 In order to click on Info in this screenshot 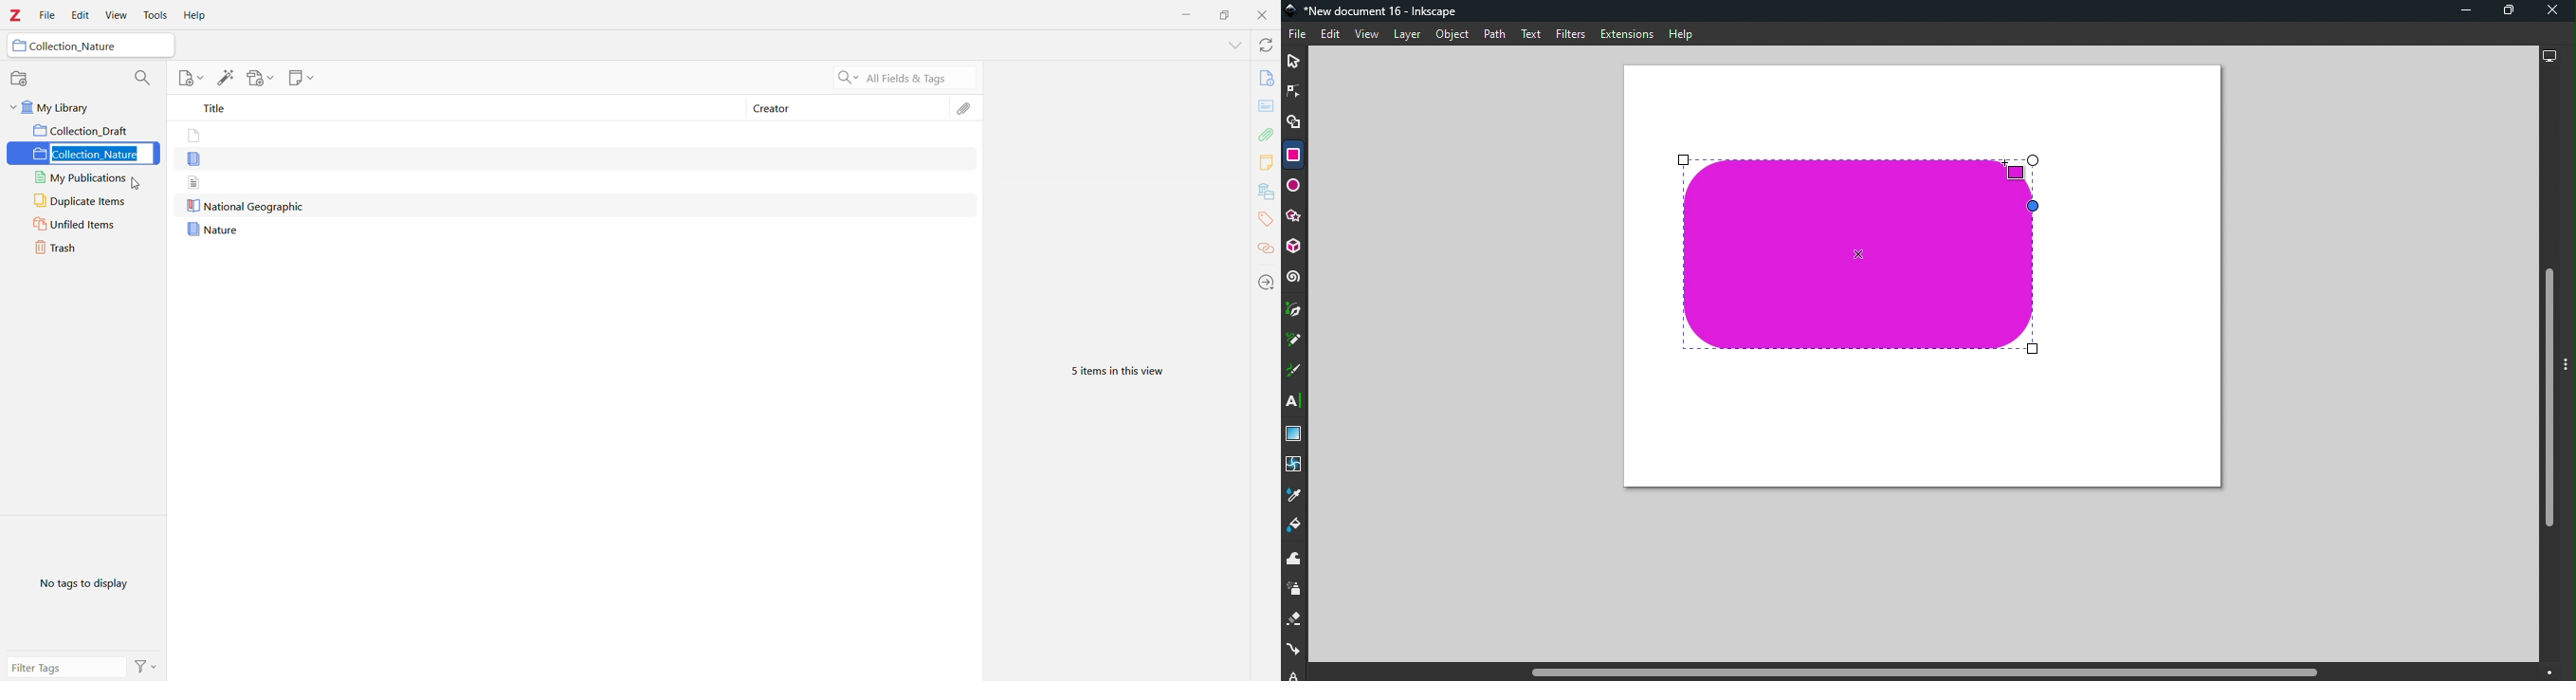, I will do `click(1267, 77)`.